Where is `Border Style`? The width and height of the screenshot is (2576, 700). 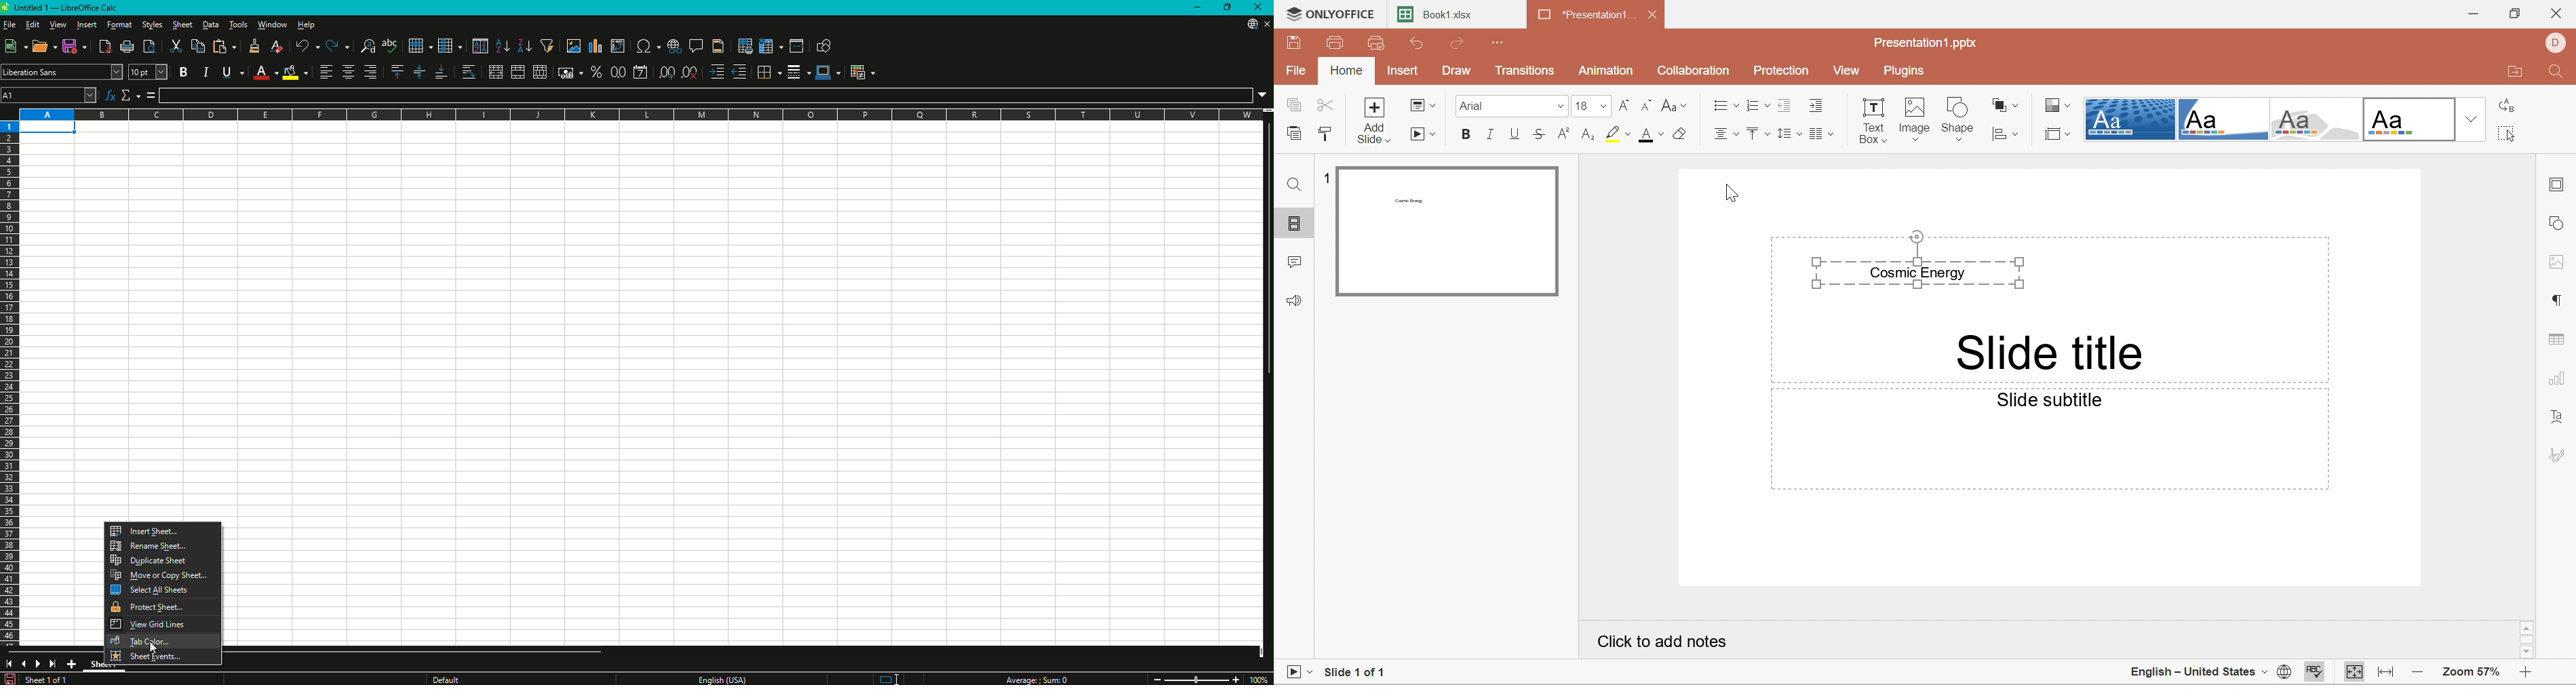 Border Style is located at coordinates (799, 72).